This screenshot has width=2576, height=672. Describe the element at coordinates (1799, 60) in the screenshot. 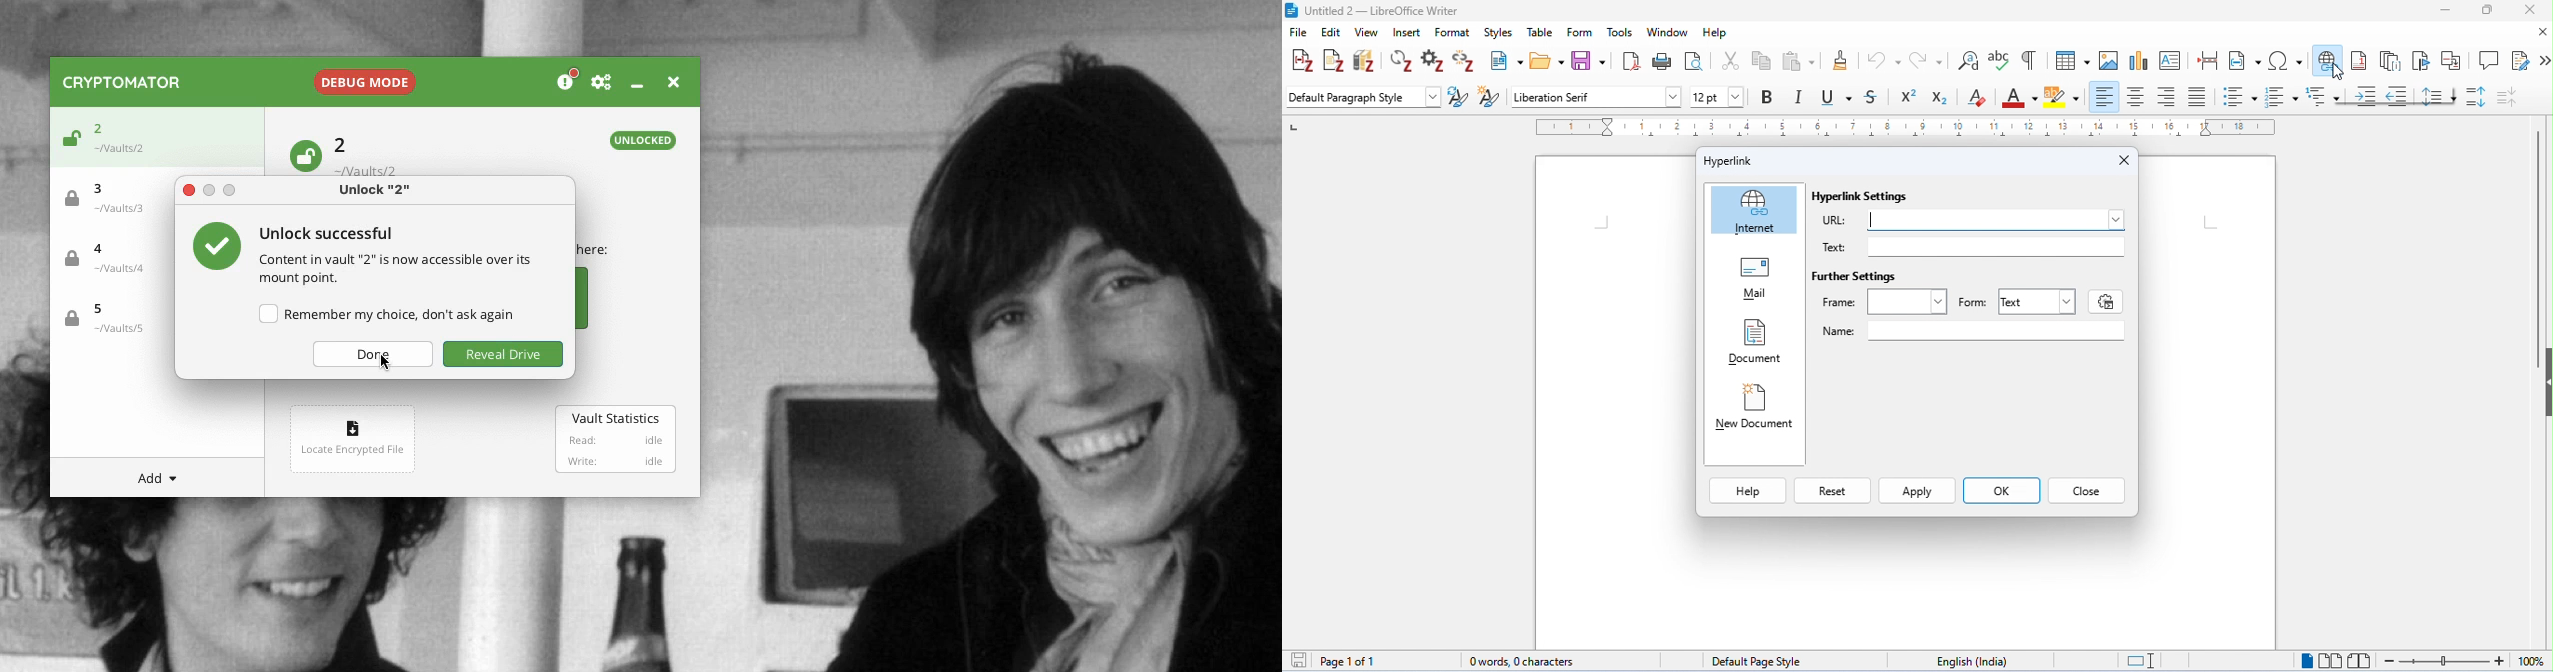

I see `paste` at that location.